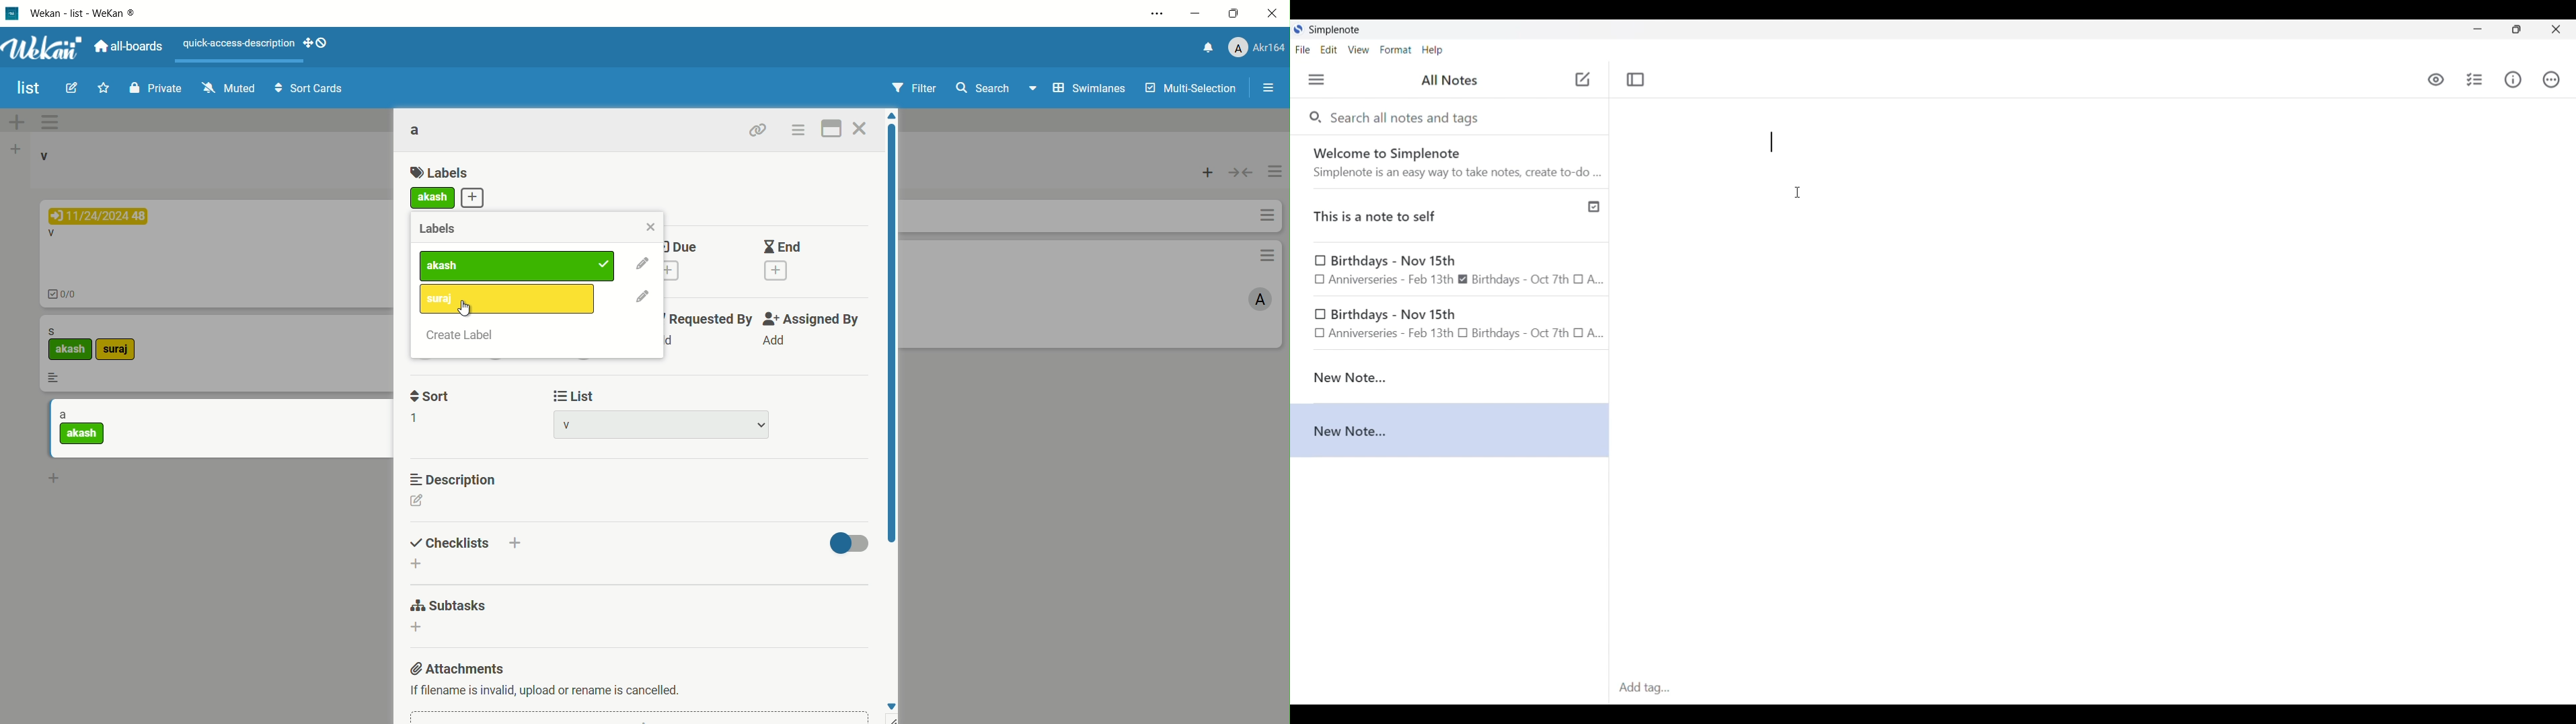 This screenshot has height=728, width=2576. Describe the element at coordinates (50, 159) in the screenshot. I see `v` at that location.